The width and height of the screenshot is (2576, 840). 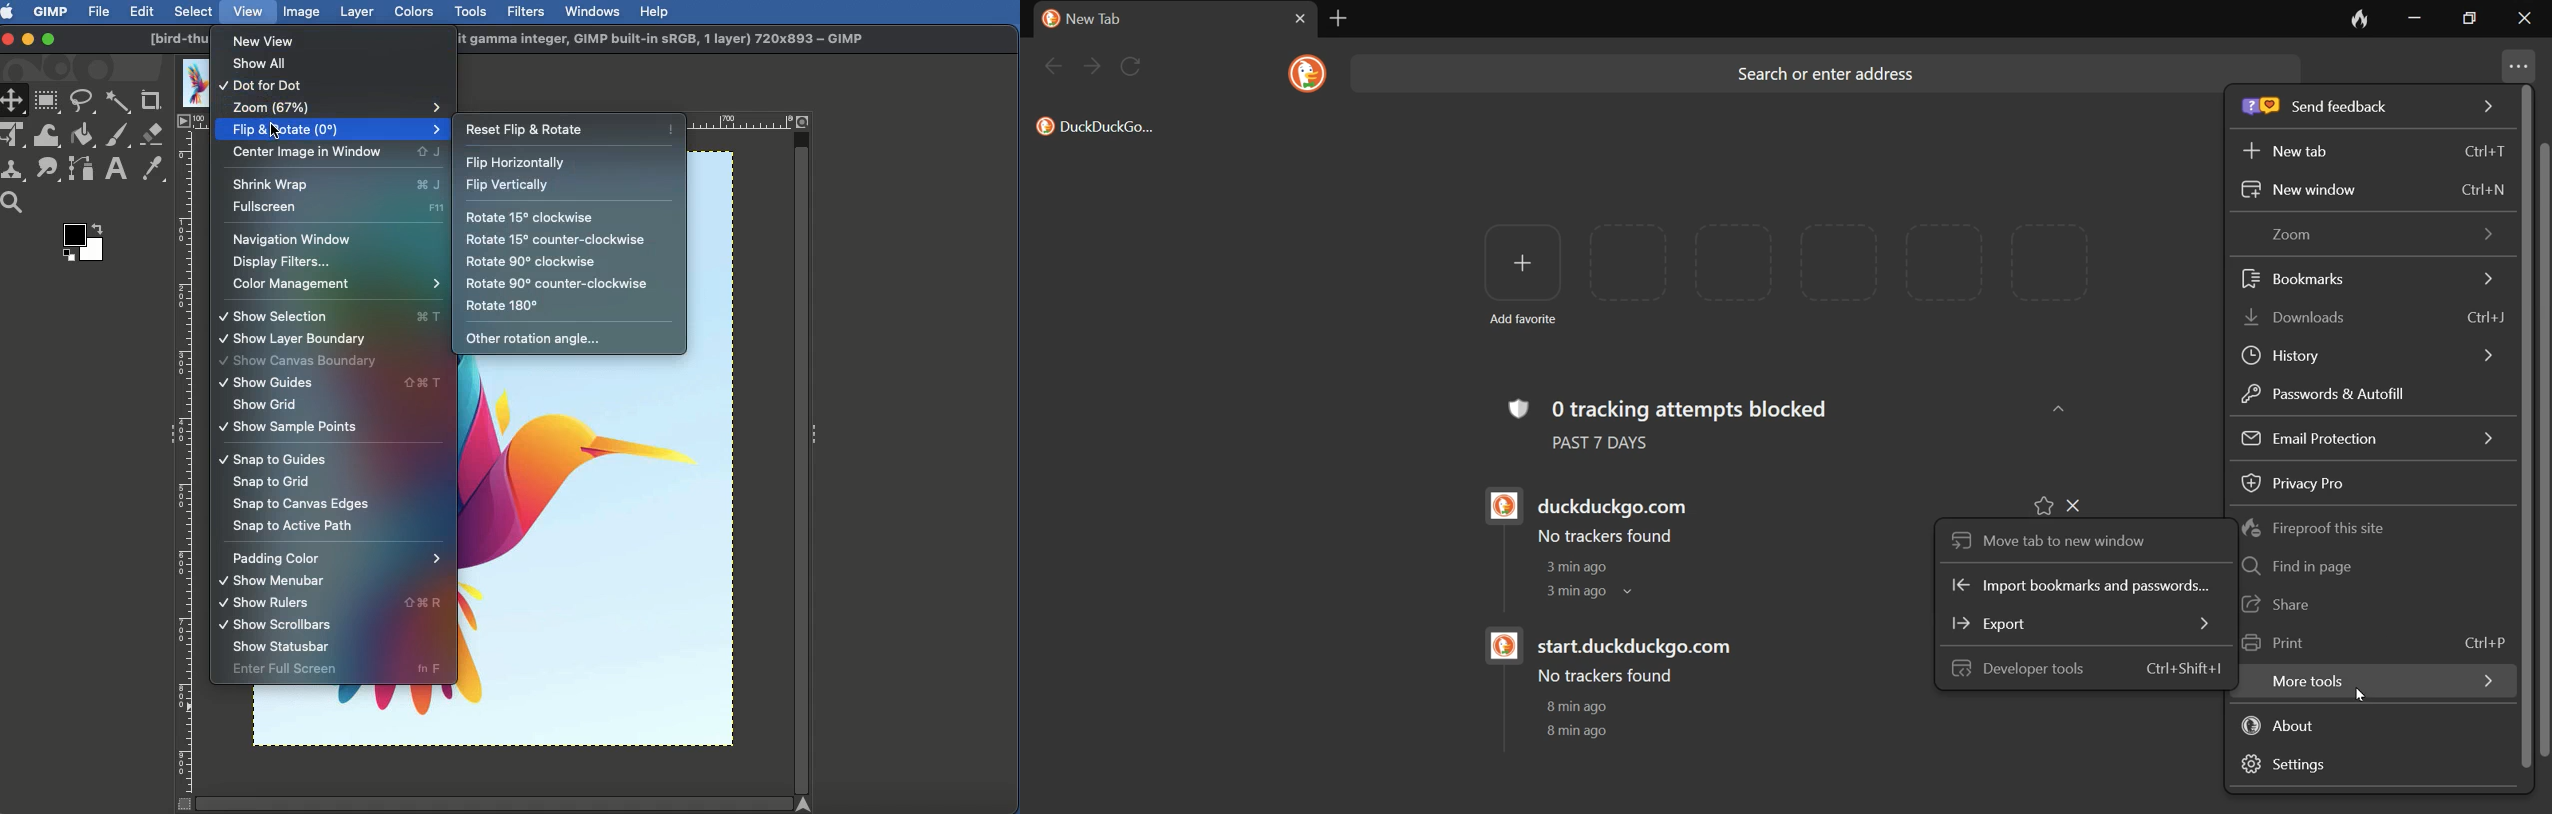 What do you see at coordinates (309, 209) in the screenshot?
I see `Fullscreen` at bounding box center [309, 209].